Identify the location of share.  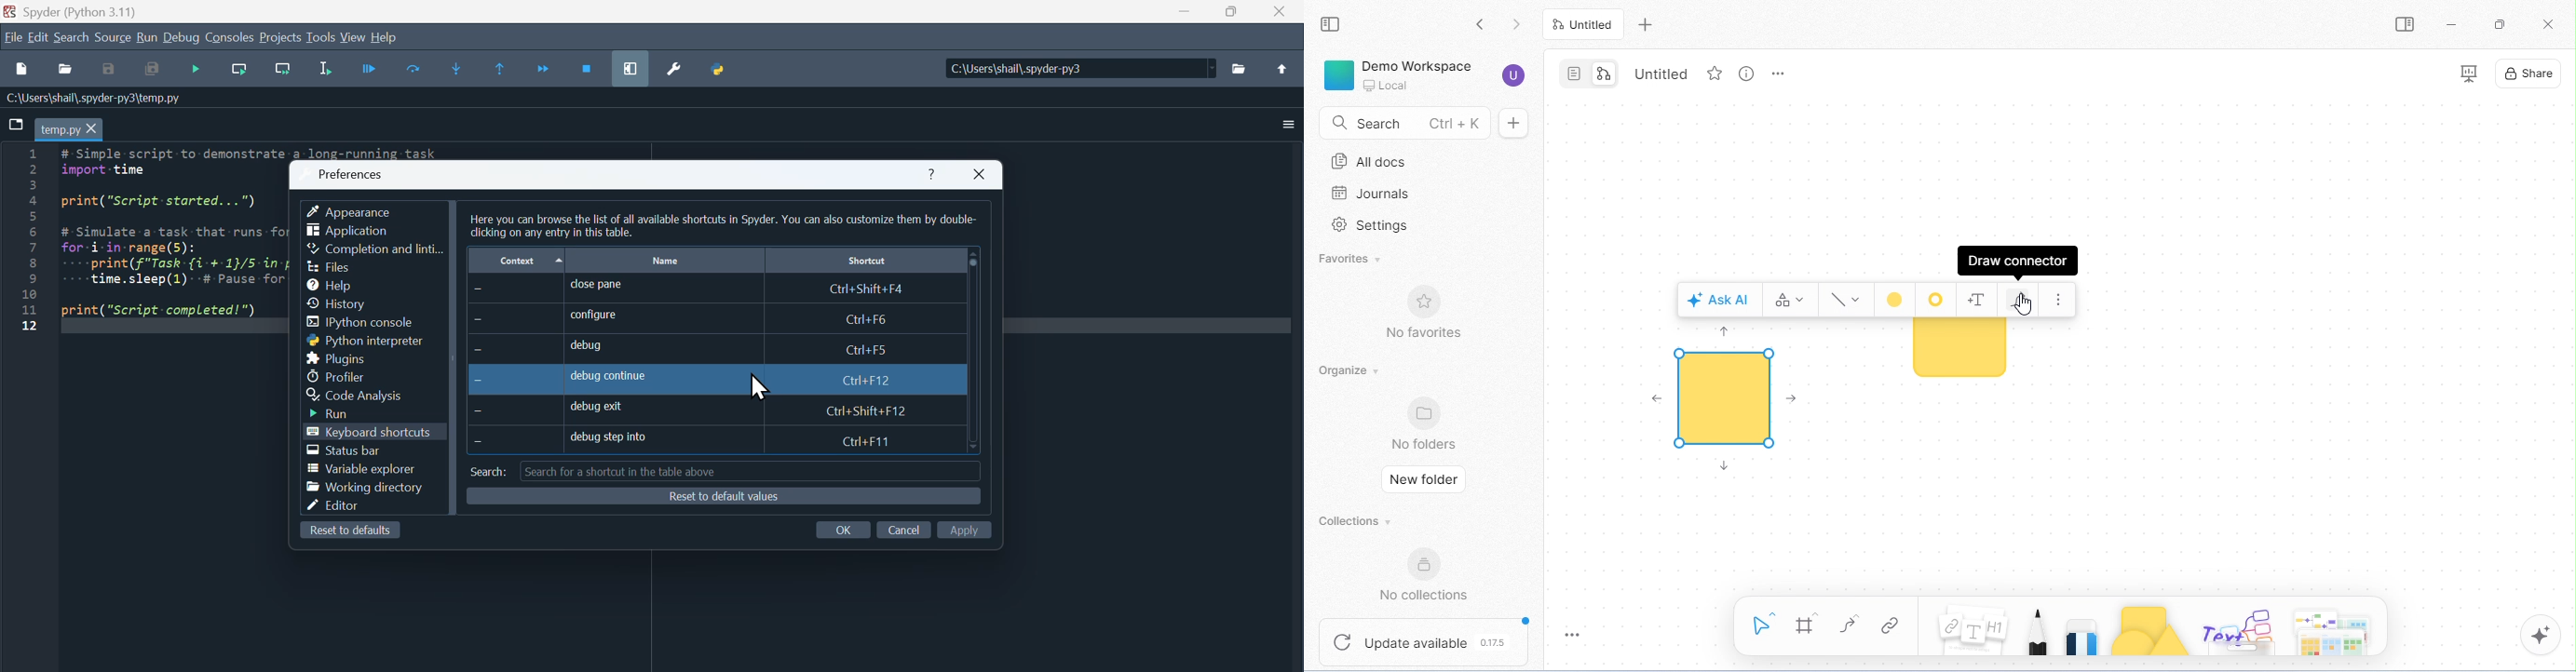
(2532, 75).